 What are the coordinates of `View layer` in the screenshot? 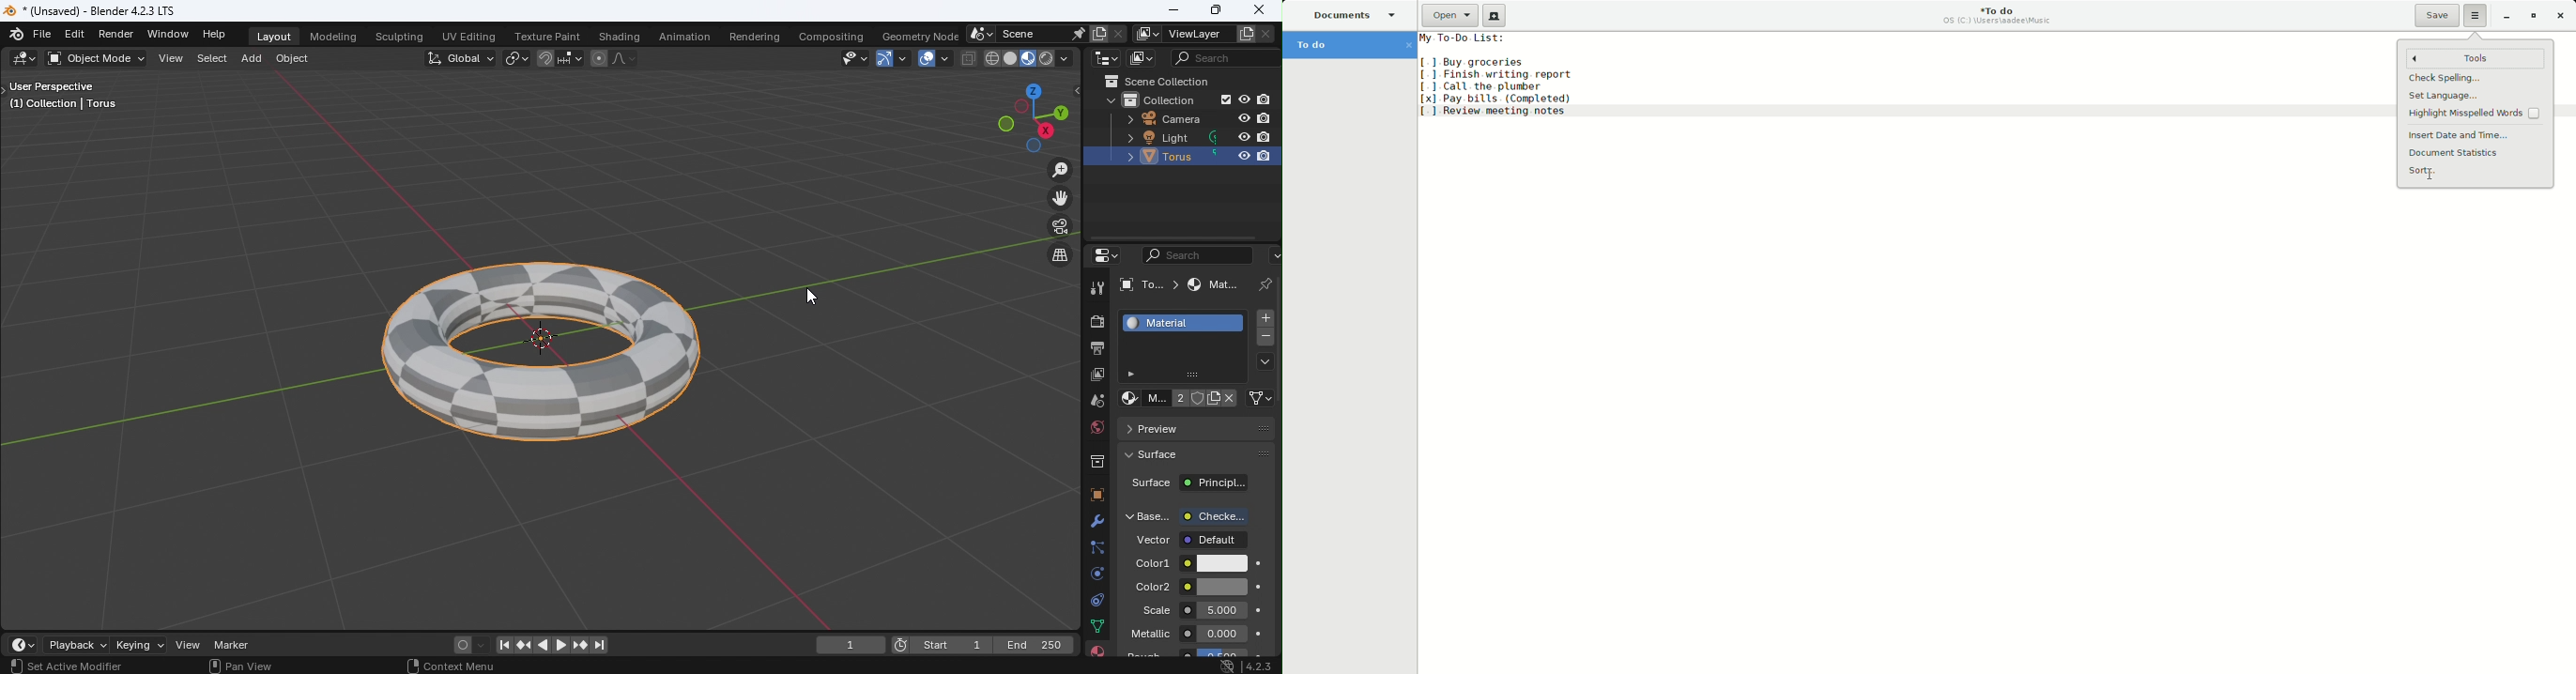 It's located at (1193, 33).